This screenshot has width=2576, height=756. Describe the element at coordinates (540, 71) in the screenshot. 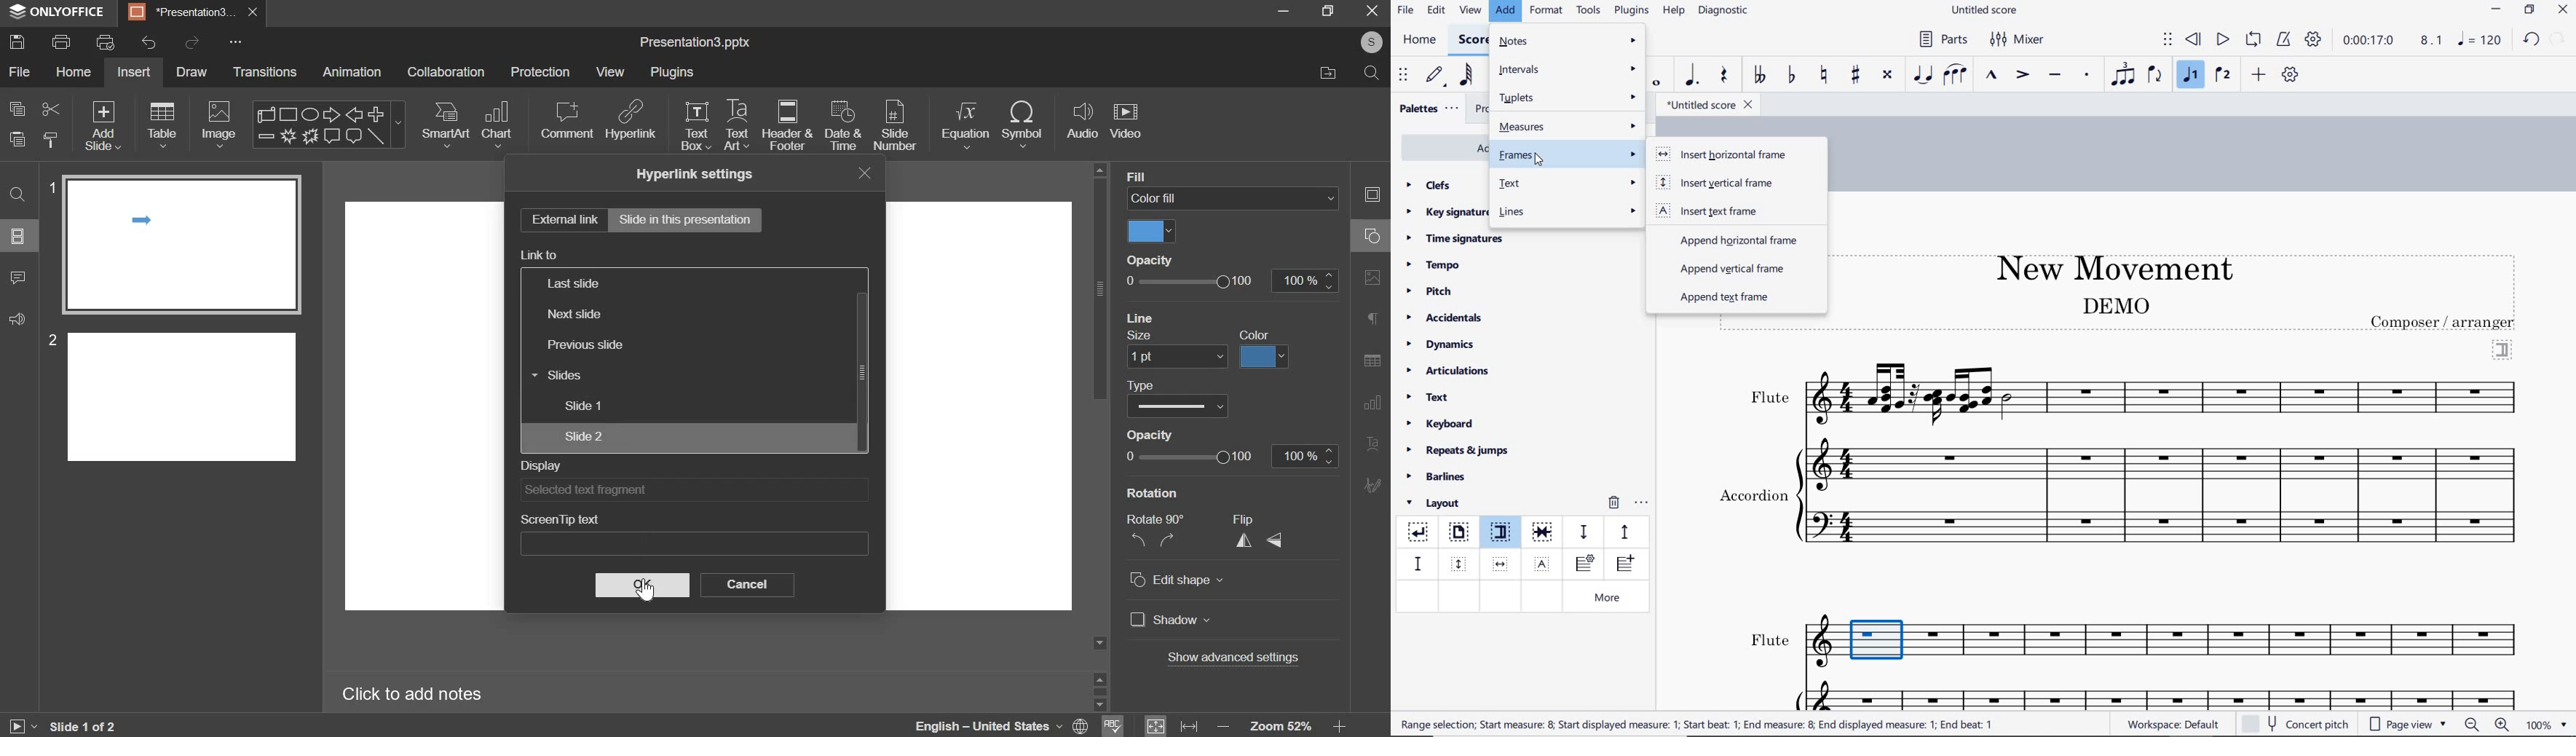

I see `protection` at that location.